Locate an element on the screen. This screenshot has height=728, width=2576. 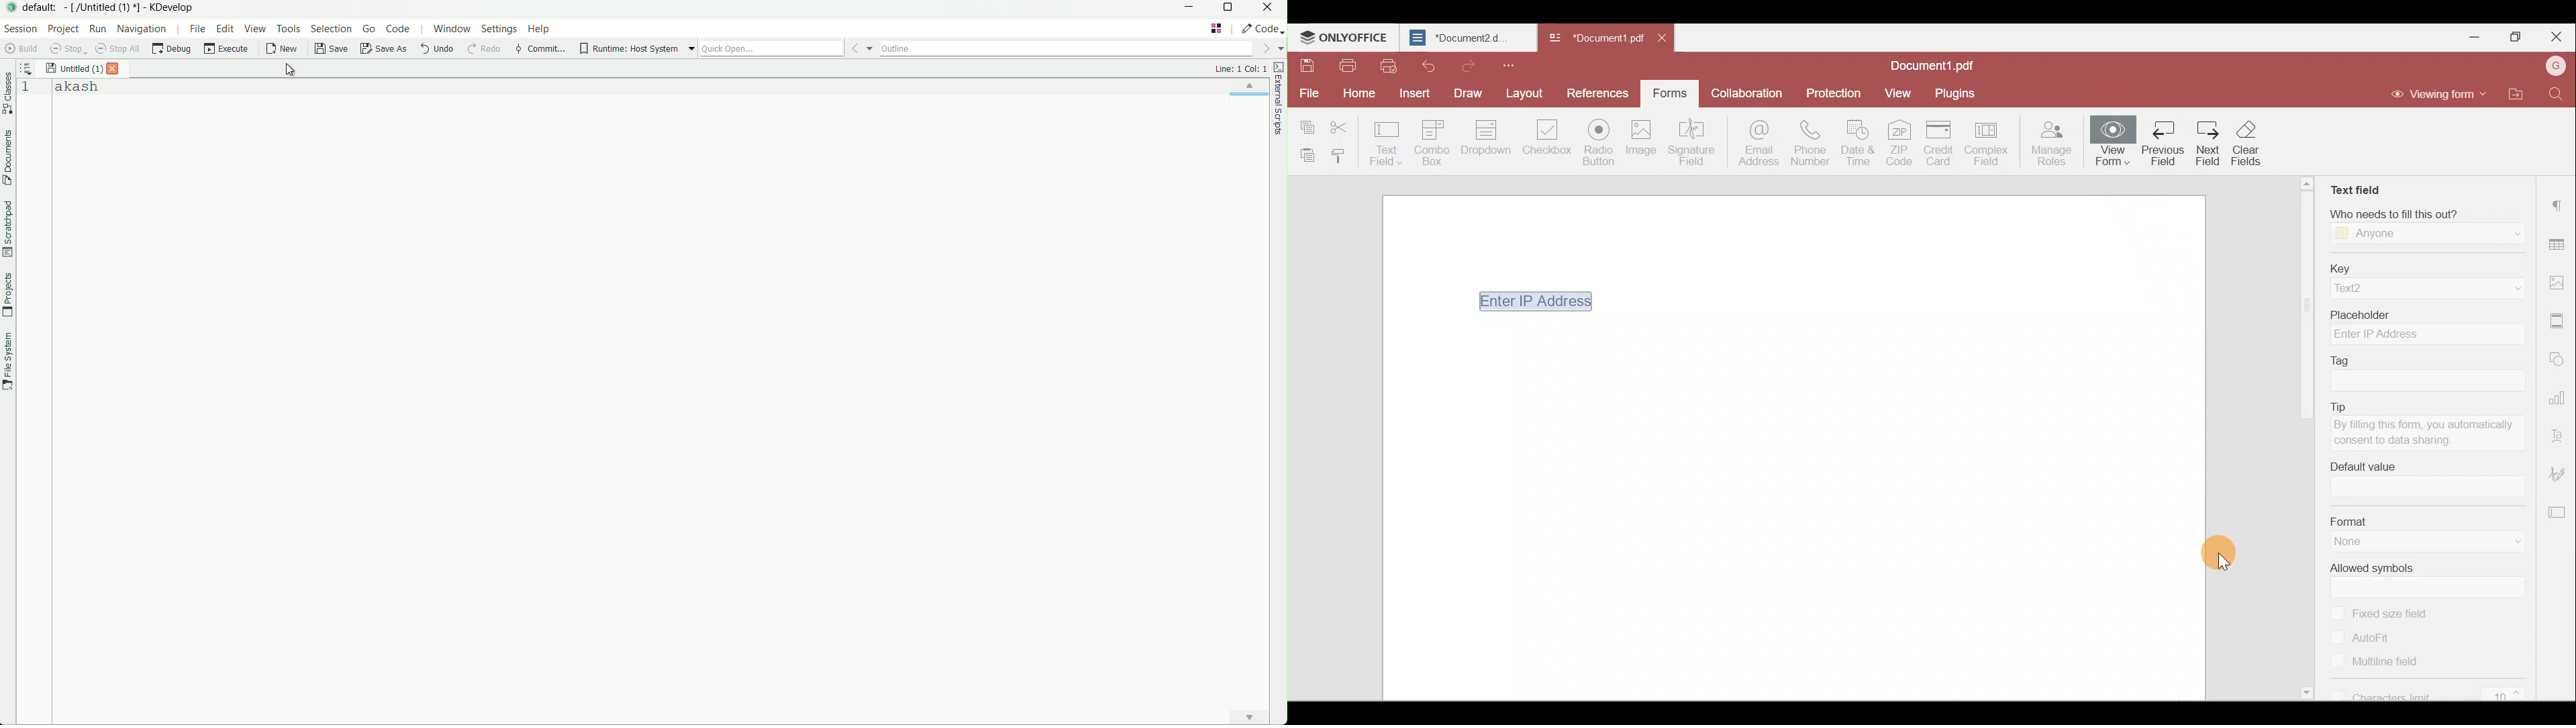
view is located at coordinates (256, 29).